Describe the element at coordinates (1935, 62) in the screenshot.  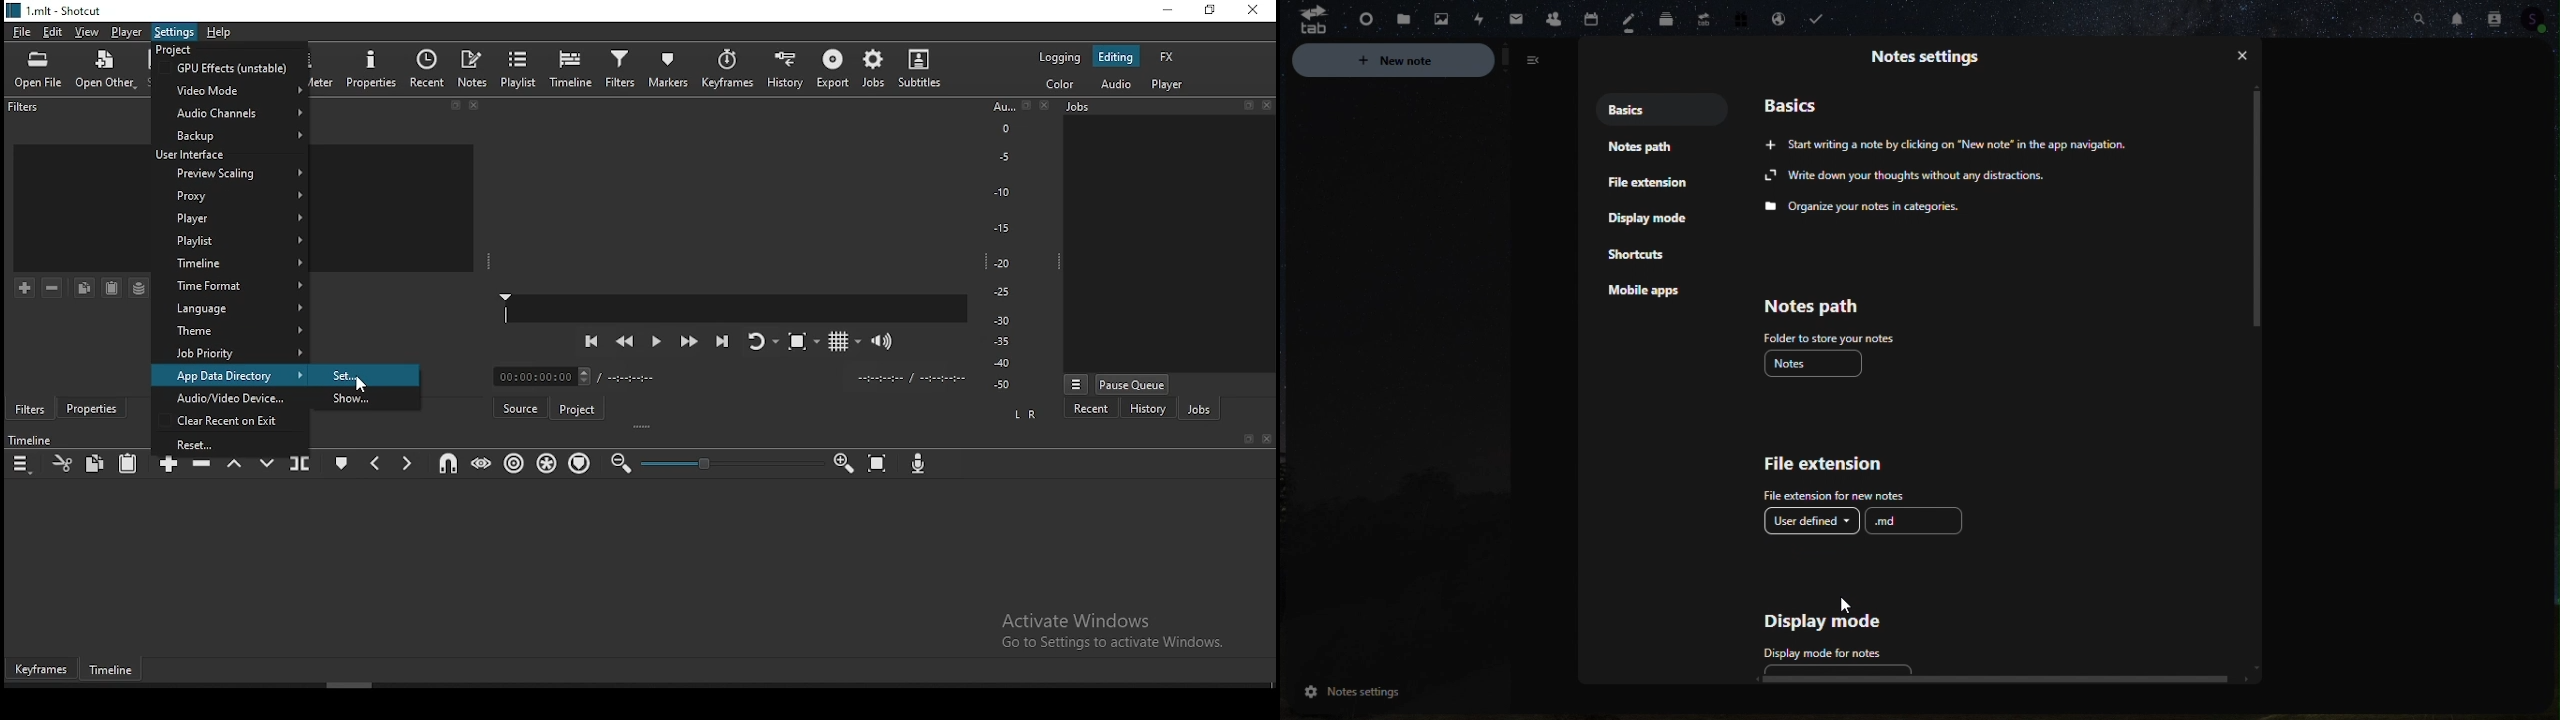
I see `` at that location.